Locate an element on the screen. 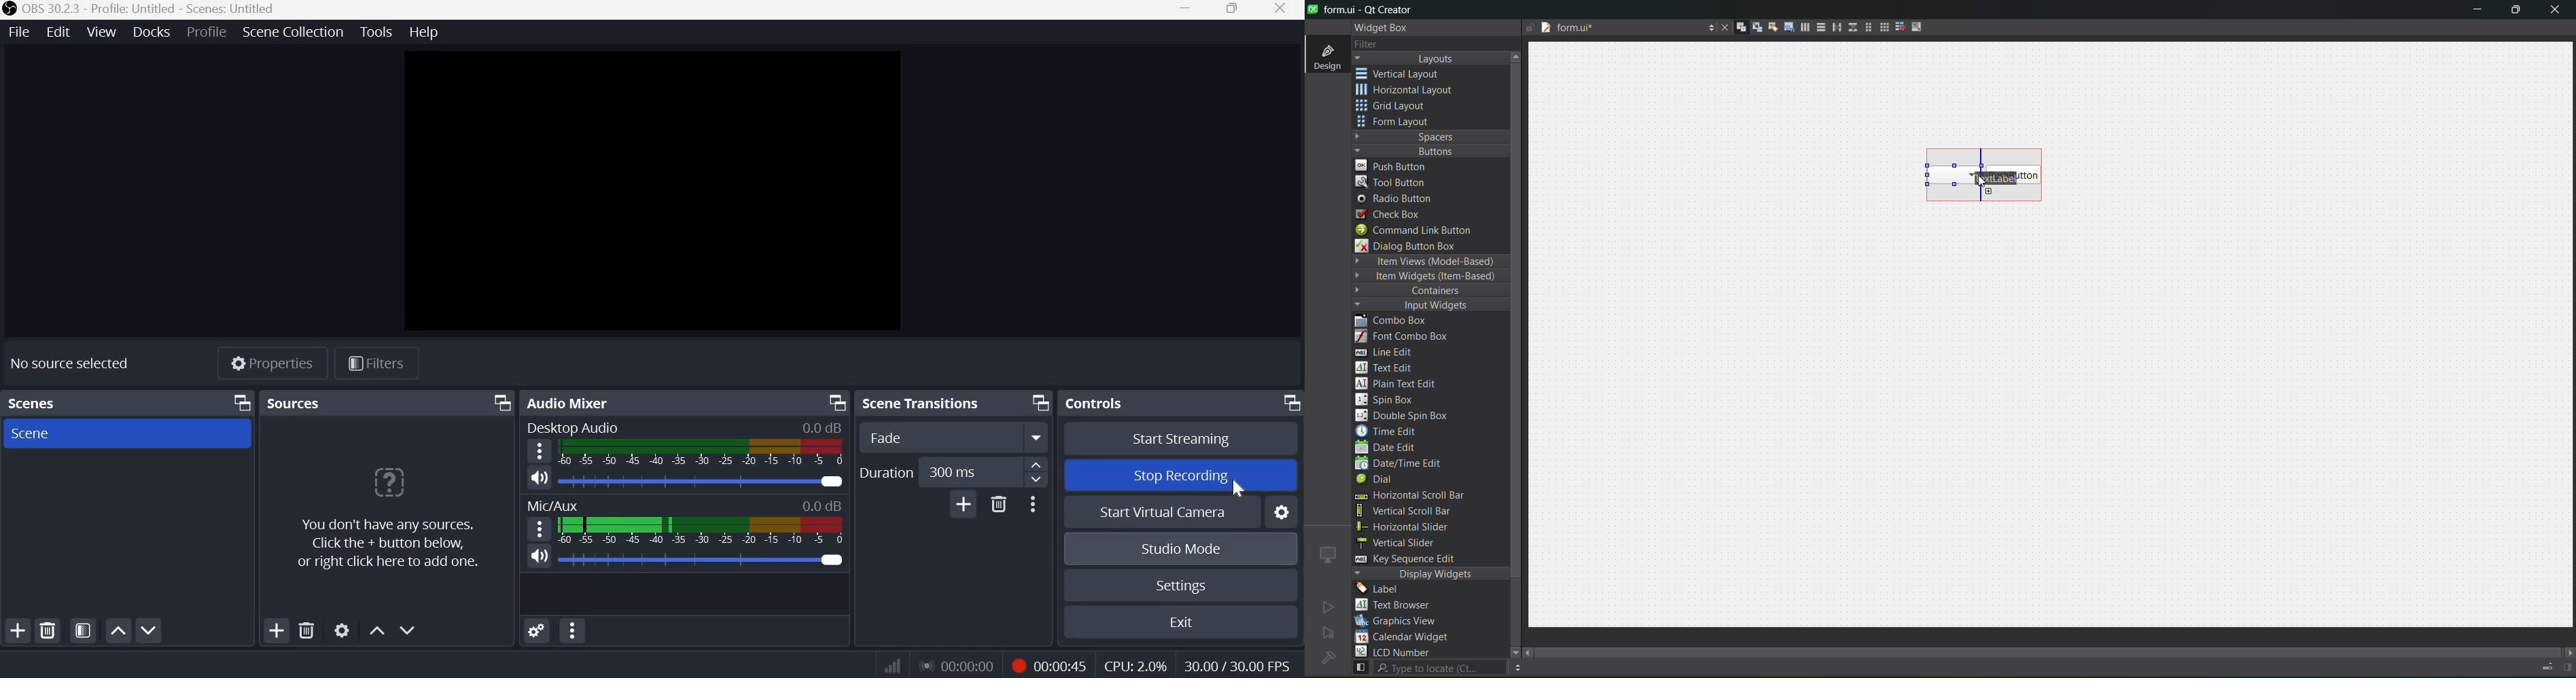 The image size is (2576, 700). Audio level meter is located at coordinates (682, 481).